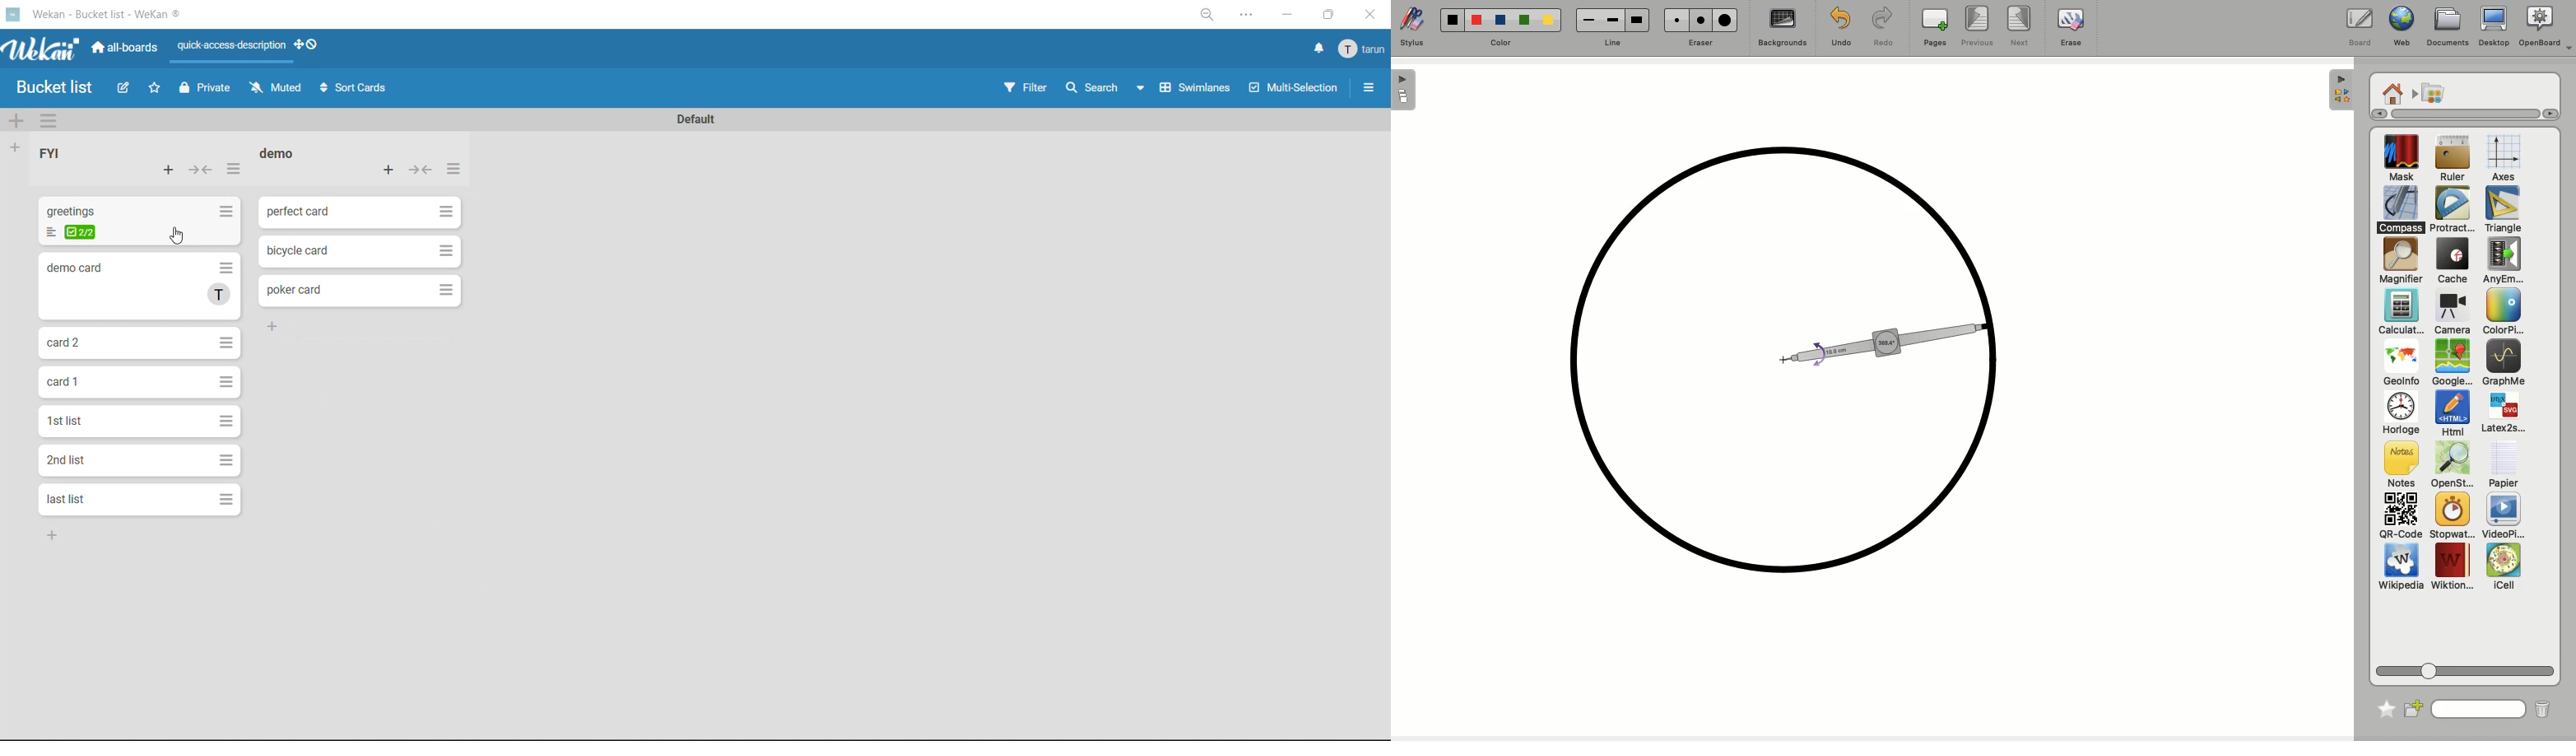  What do you see at coordinates (59, 537) in the screenshot?
I see `add` at bounding box center [59, 537].